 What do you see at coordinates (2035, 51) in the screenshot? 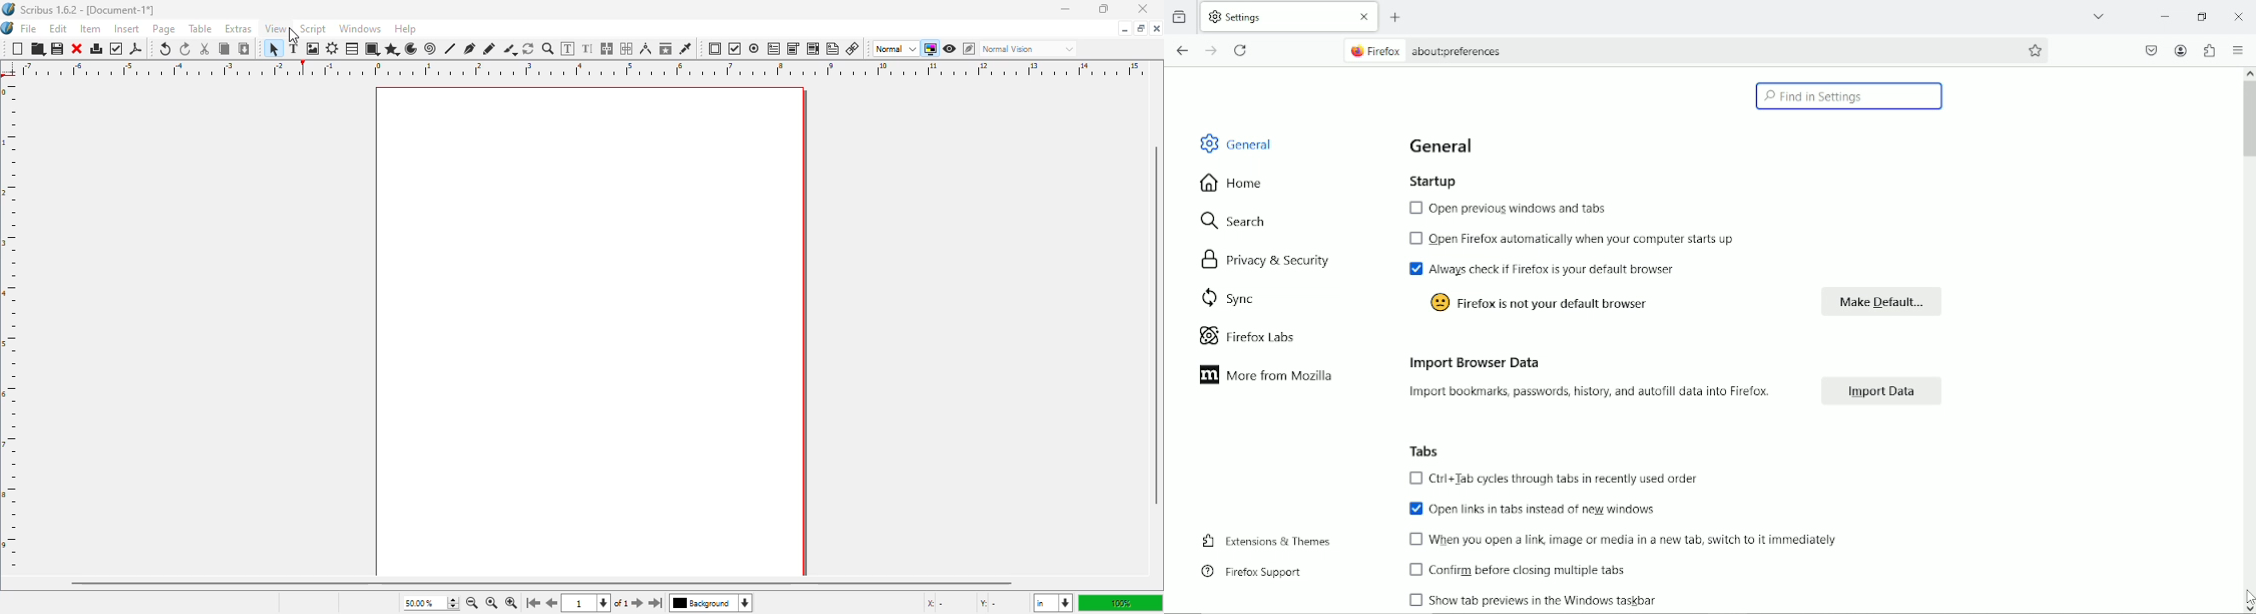
I see `bookmark this page` at bounding box center [2035, 51].